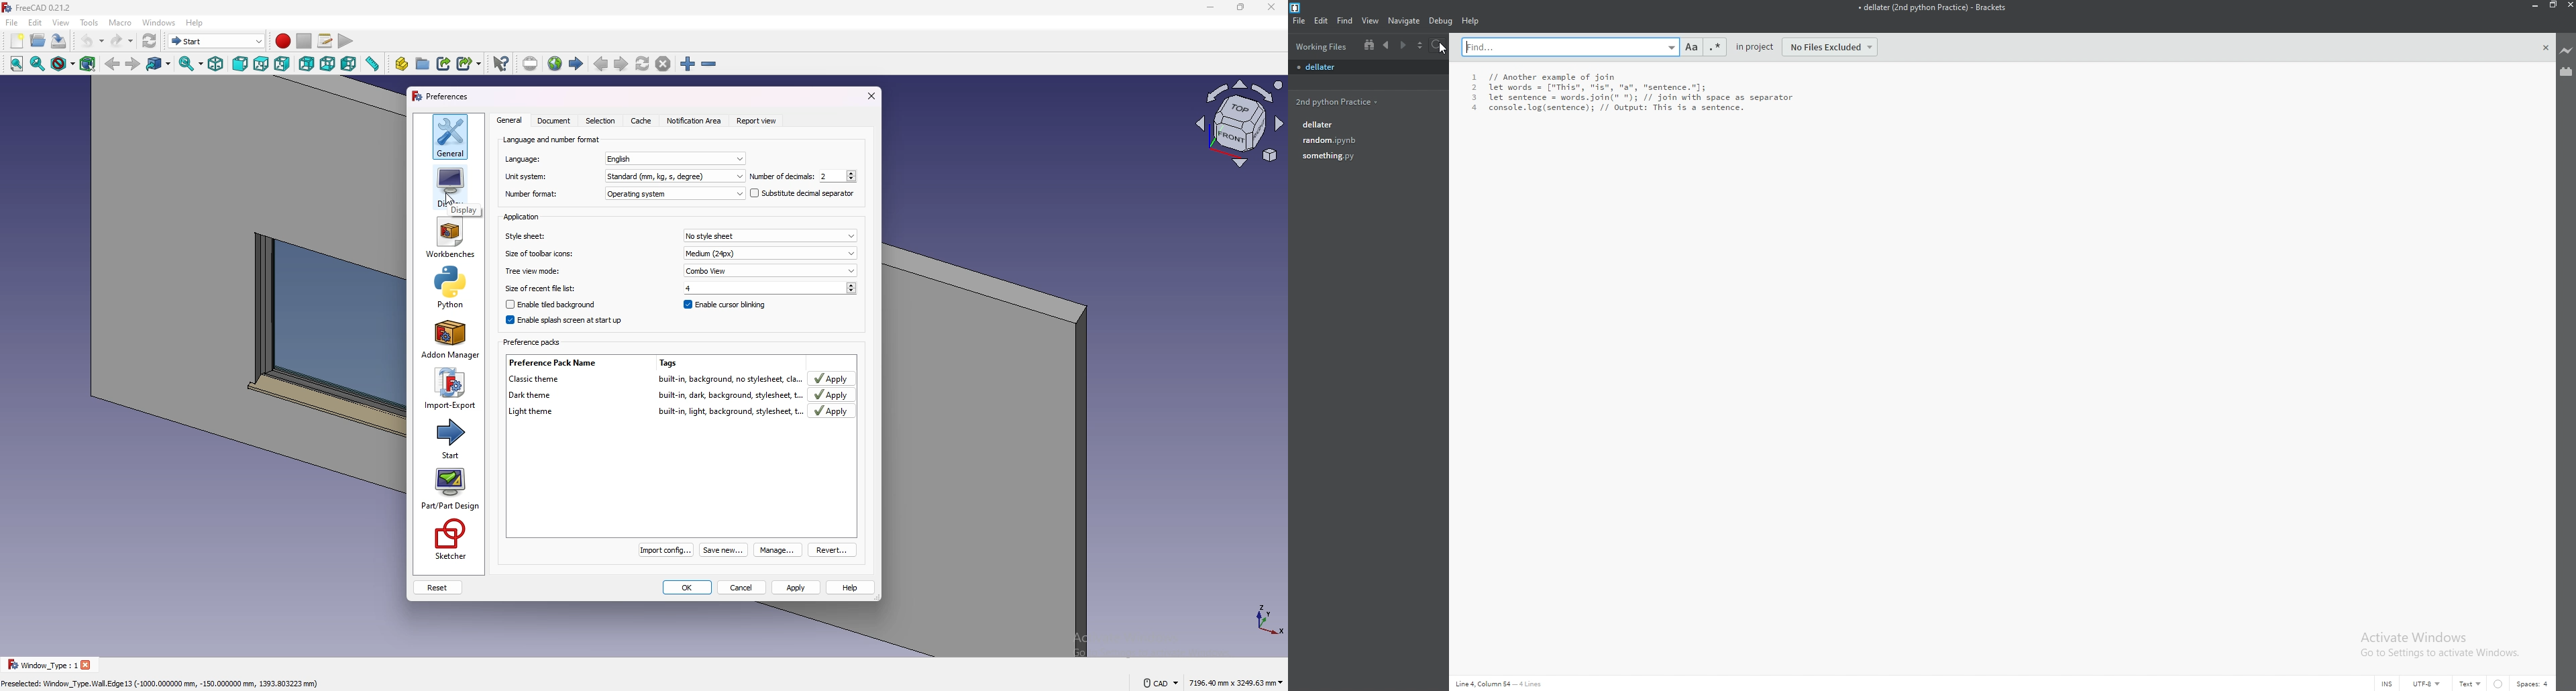  What do you see at coordinates (1320, 21) in the screenshot?
I see `edit` at bounding box center [1320, 21].